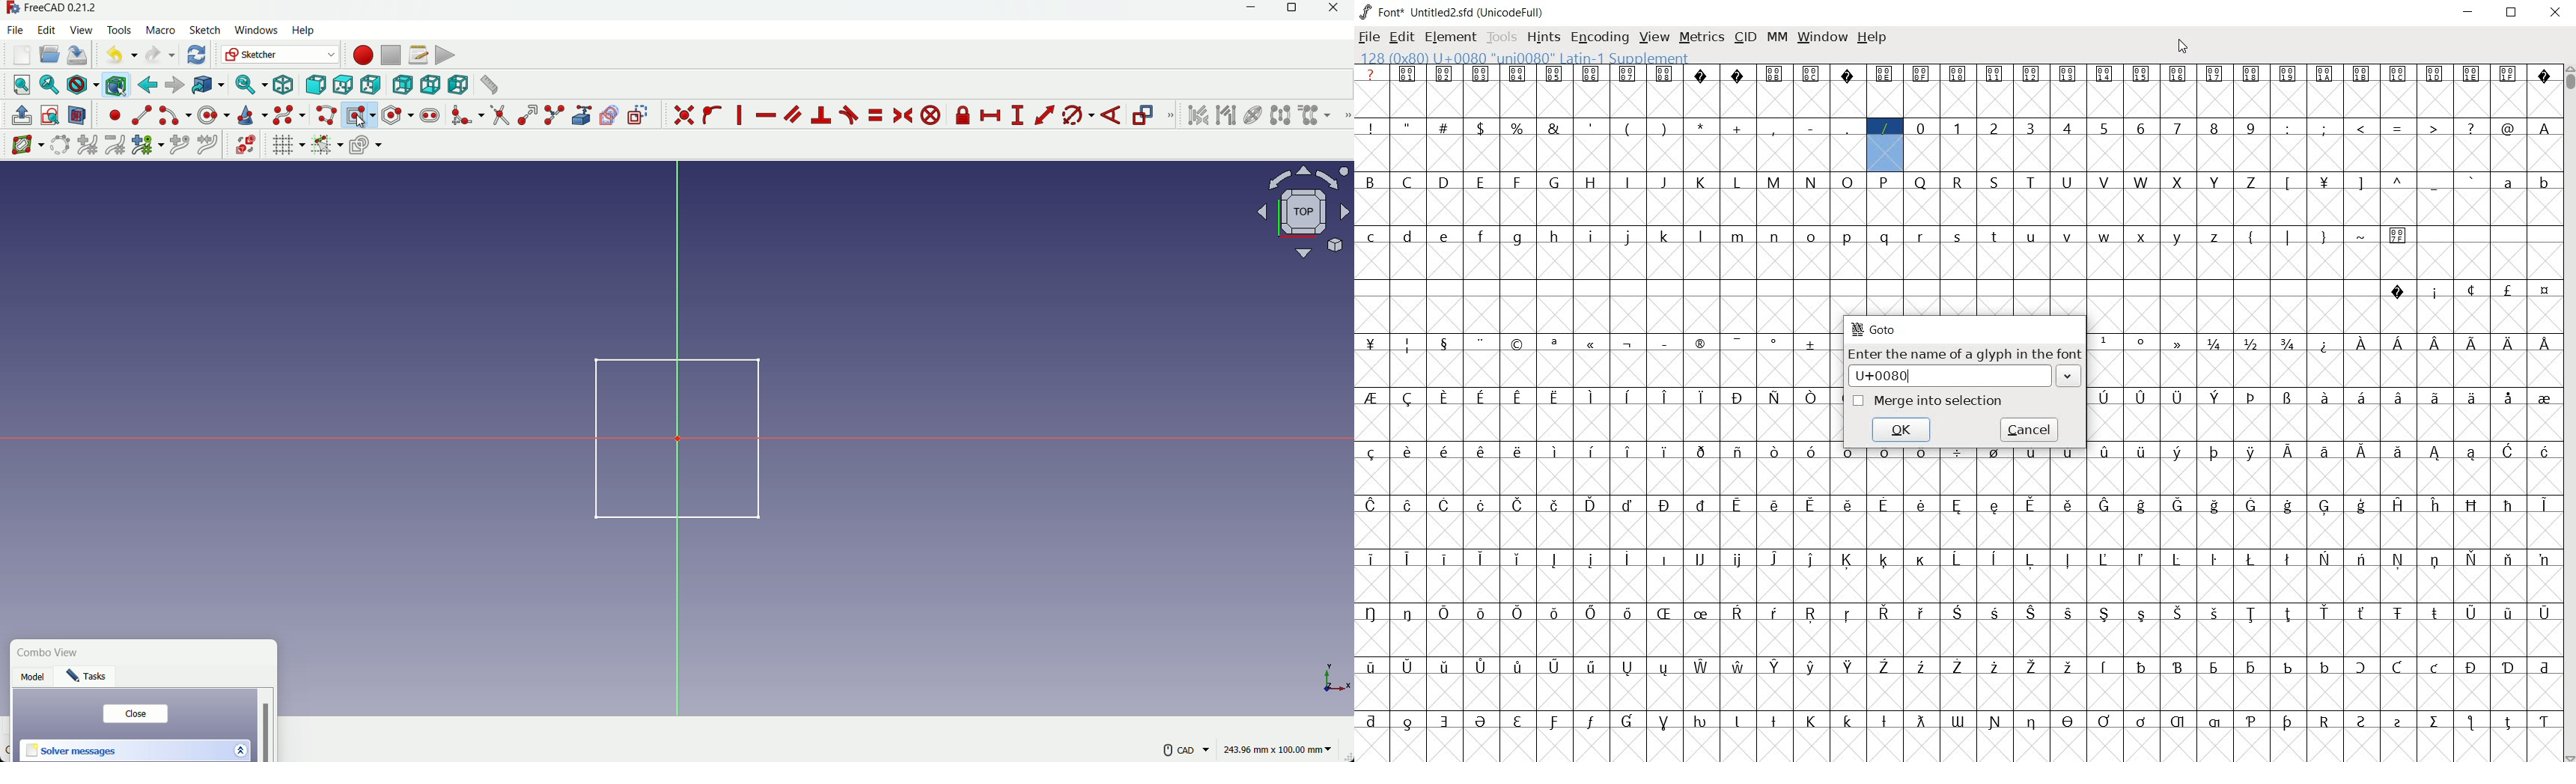 Image resolution: width=2576 pixels, height=784 pixels. I want to click on glyph, so click(1627, 451).